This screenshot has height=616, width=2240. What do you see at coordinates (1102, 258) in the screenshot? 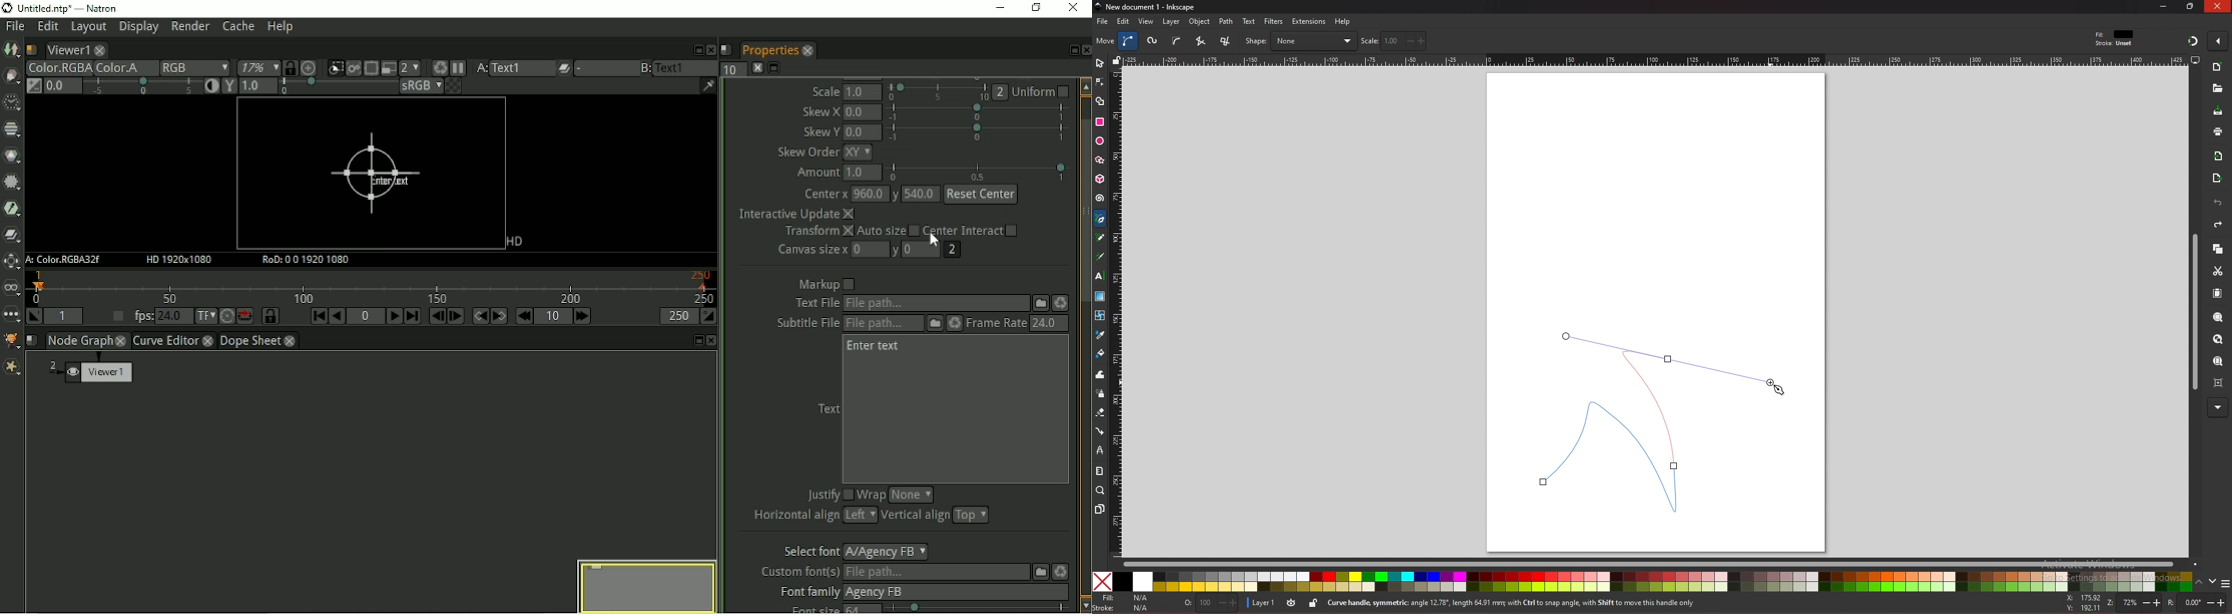
I see `calligraphy` at bounding box center [1102, 258].